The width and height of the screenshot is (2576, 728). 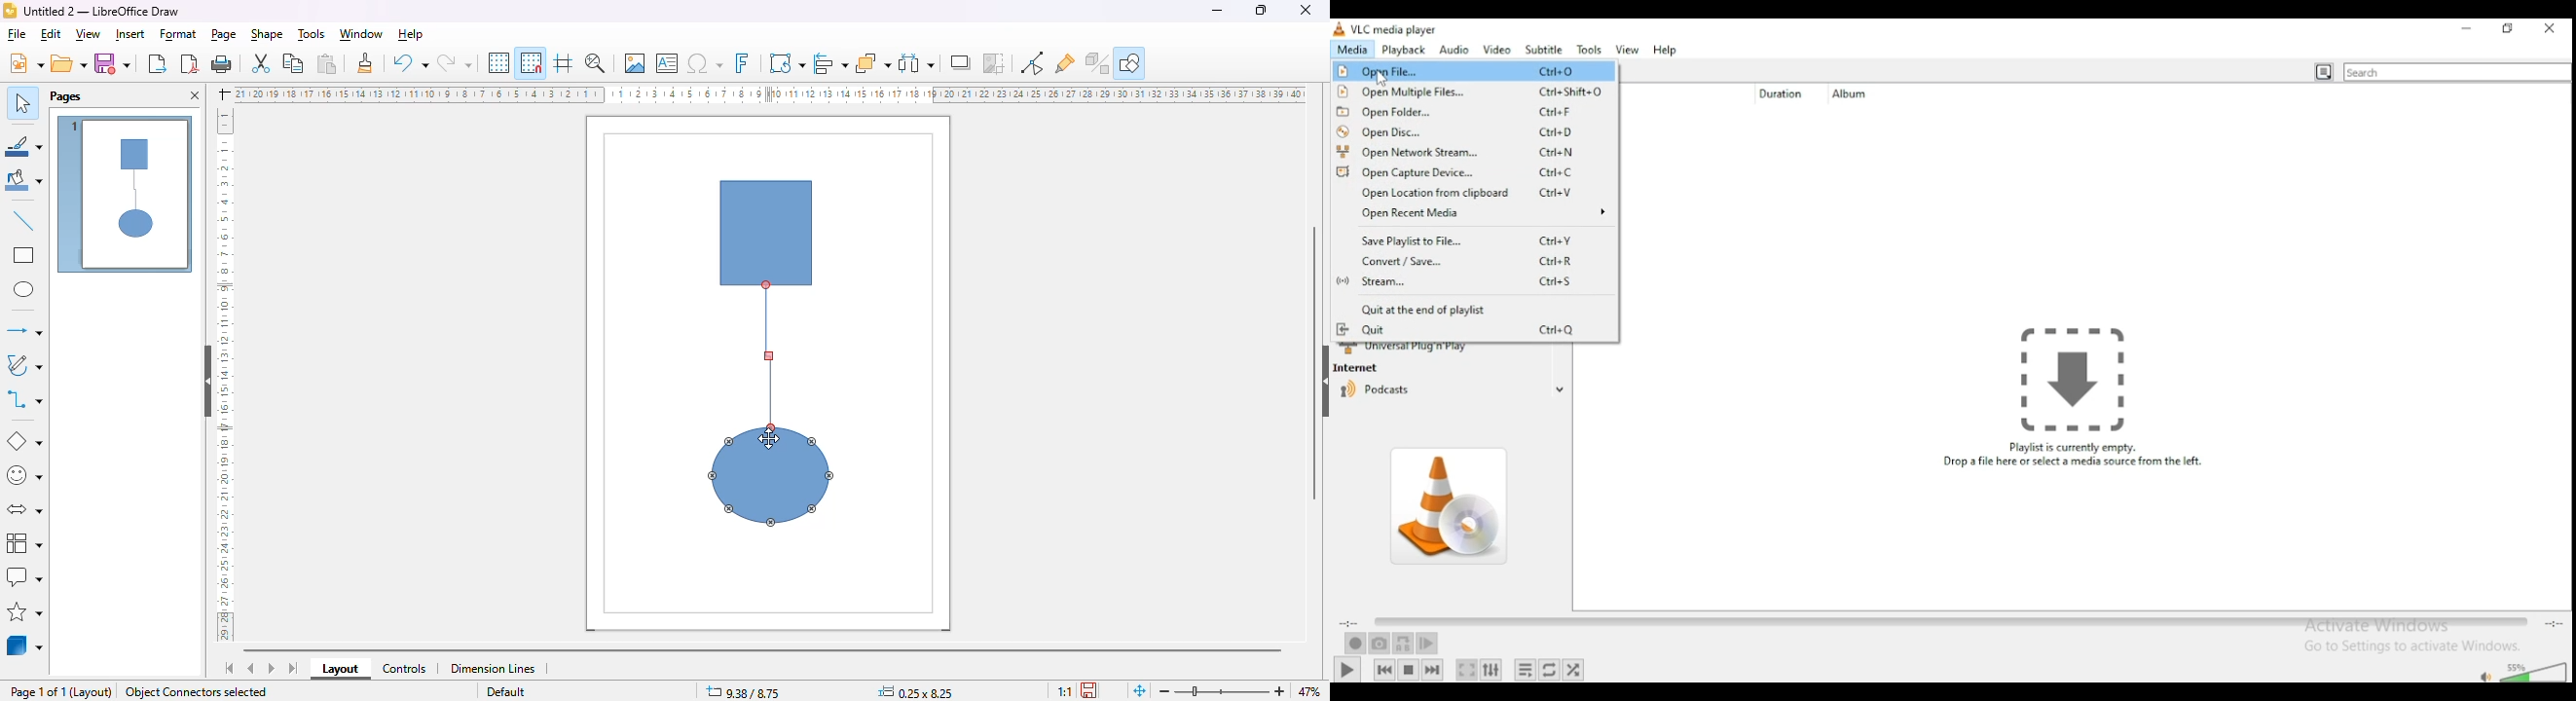 What do you see at coordinates (787, 63) in the screenshot?
I see `transformations` at bounding box center [787, 63].